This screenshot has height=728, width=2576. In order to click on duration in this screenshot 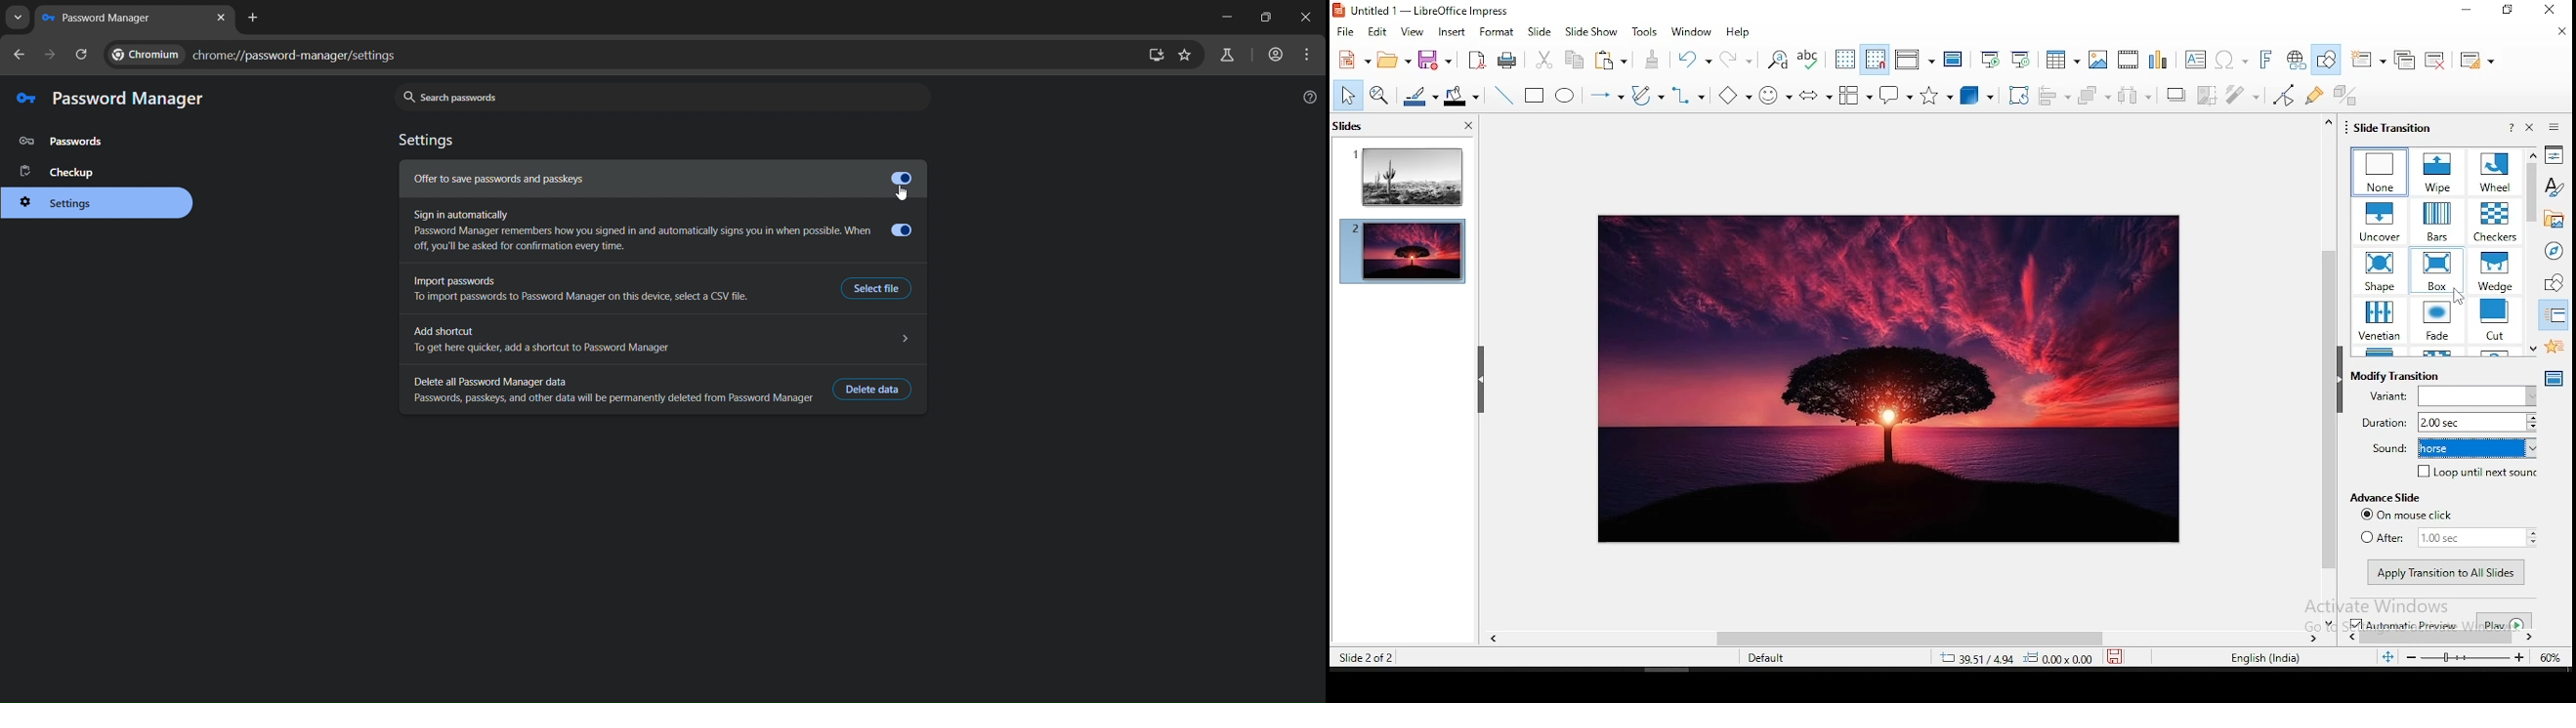, I will do `click(2448, 422)`.